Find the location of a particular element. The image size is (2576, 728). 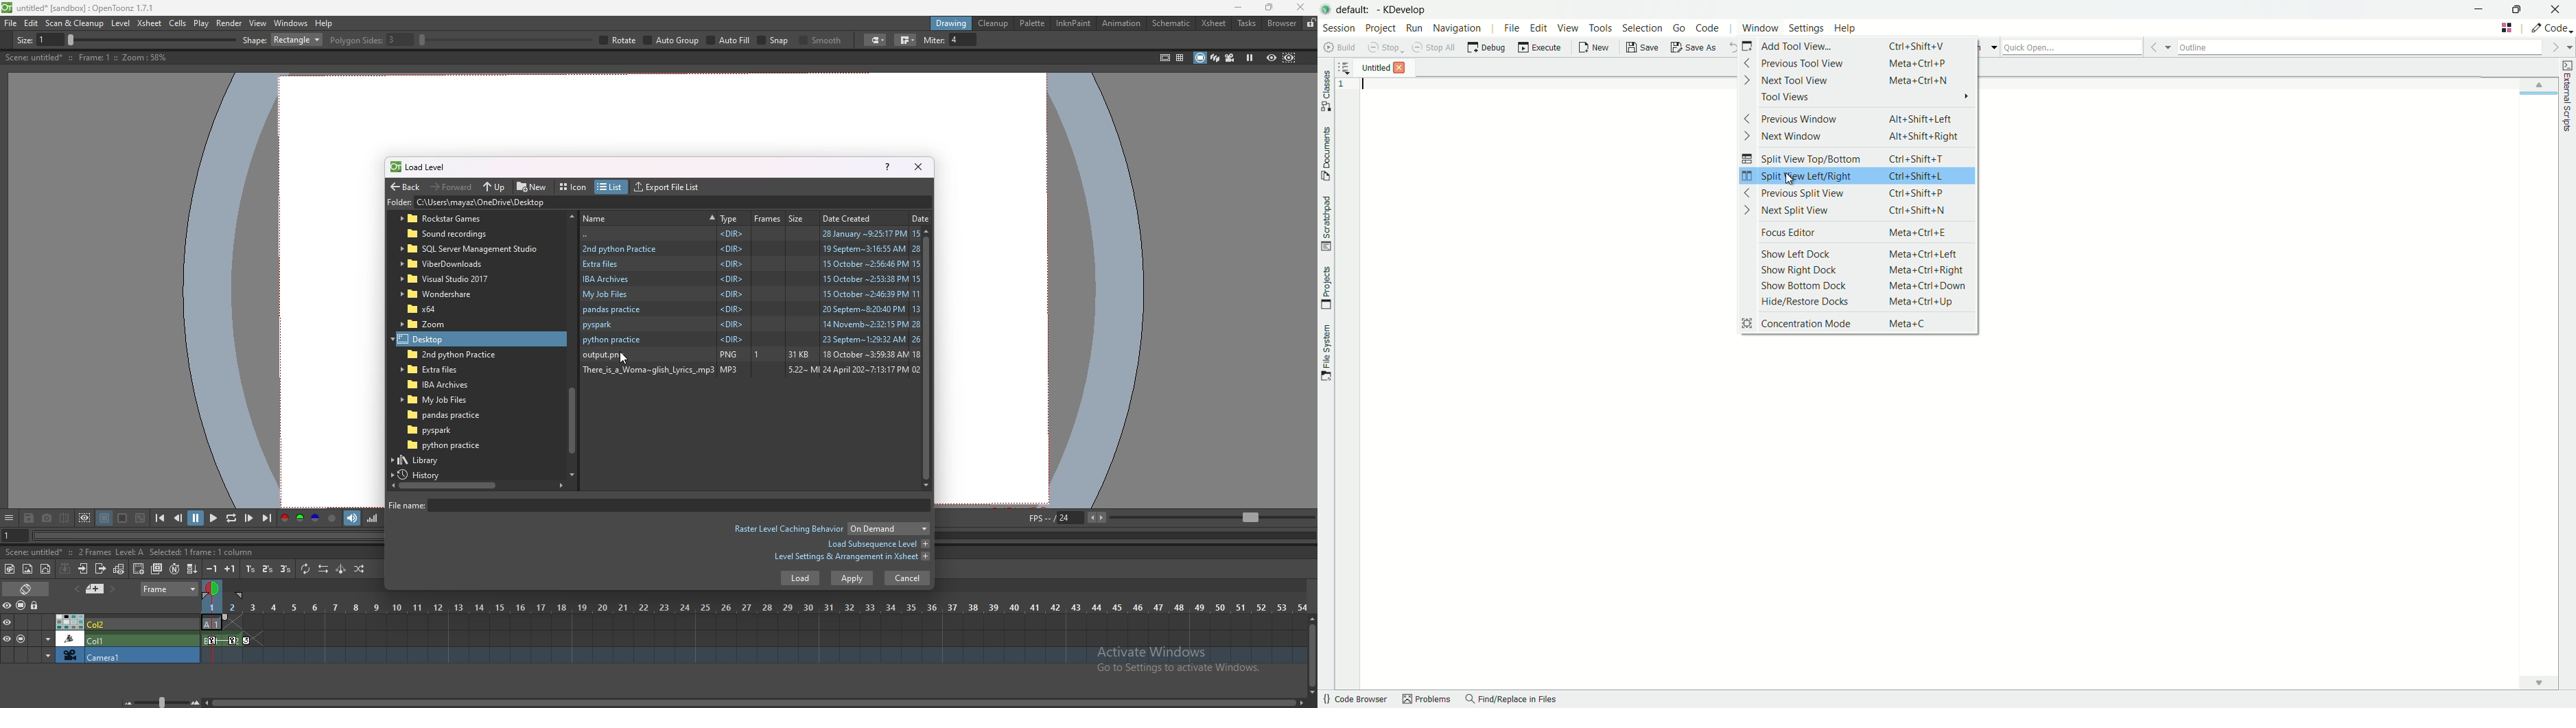

folder is located at coordinates (750, 248).